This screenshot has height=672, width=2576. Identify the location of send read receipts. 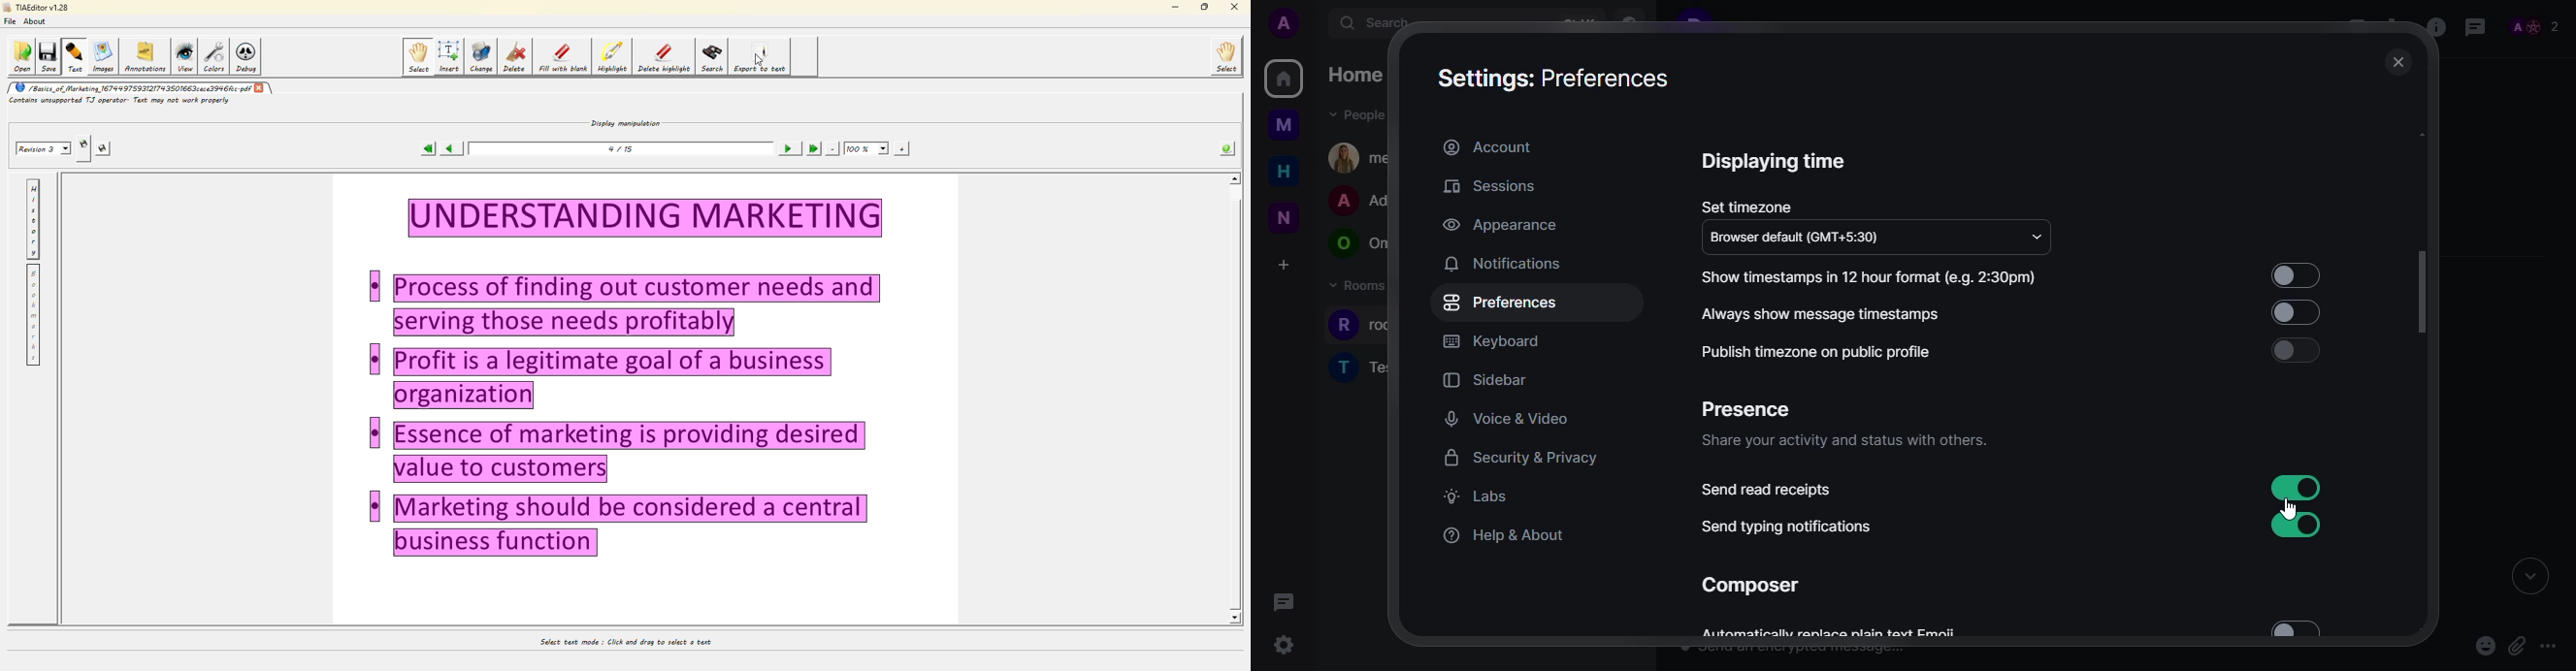
(1768, 491).